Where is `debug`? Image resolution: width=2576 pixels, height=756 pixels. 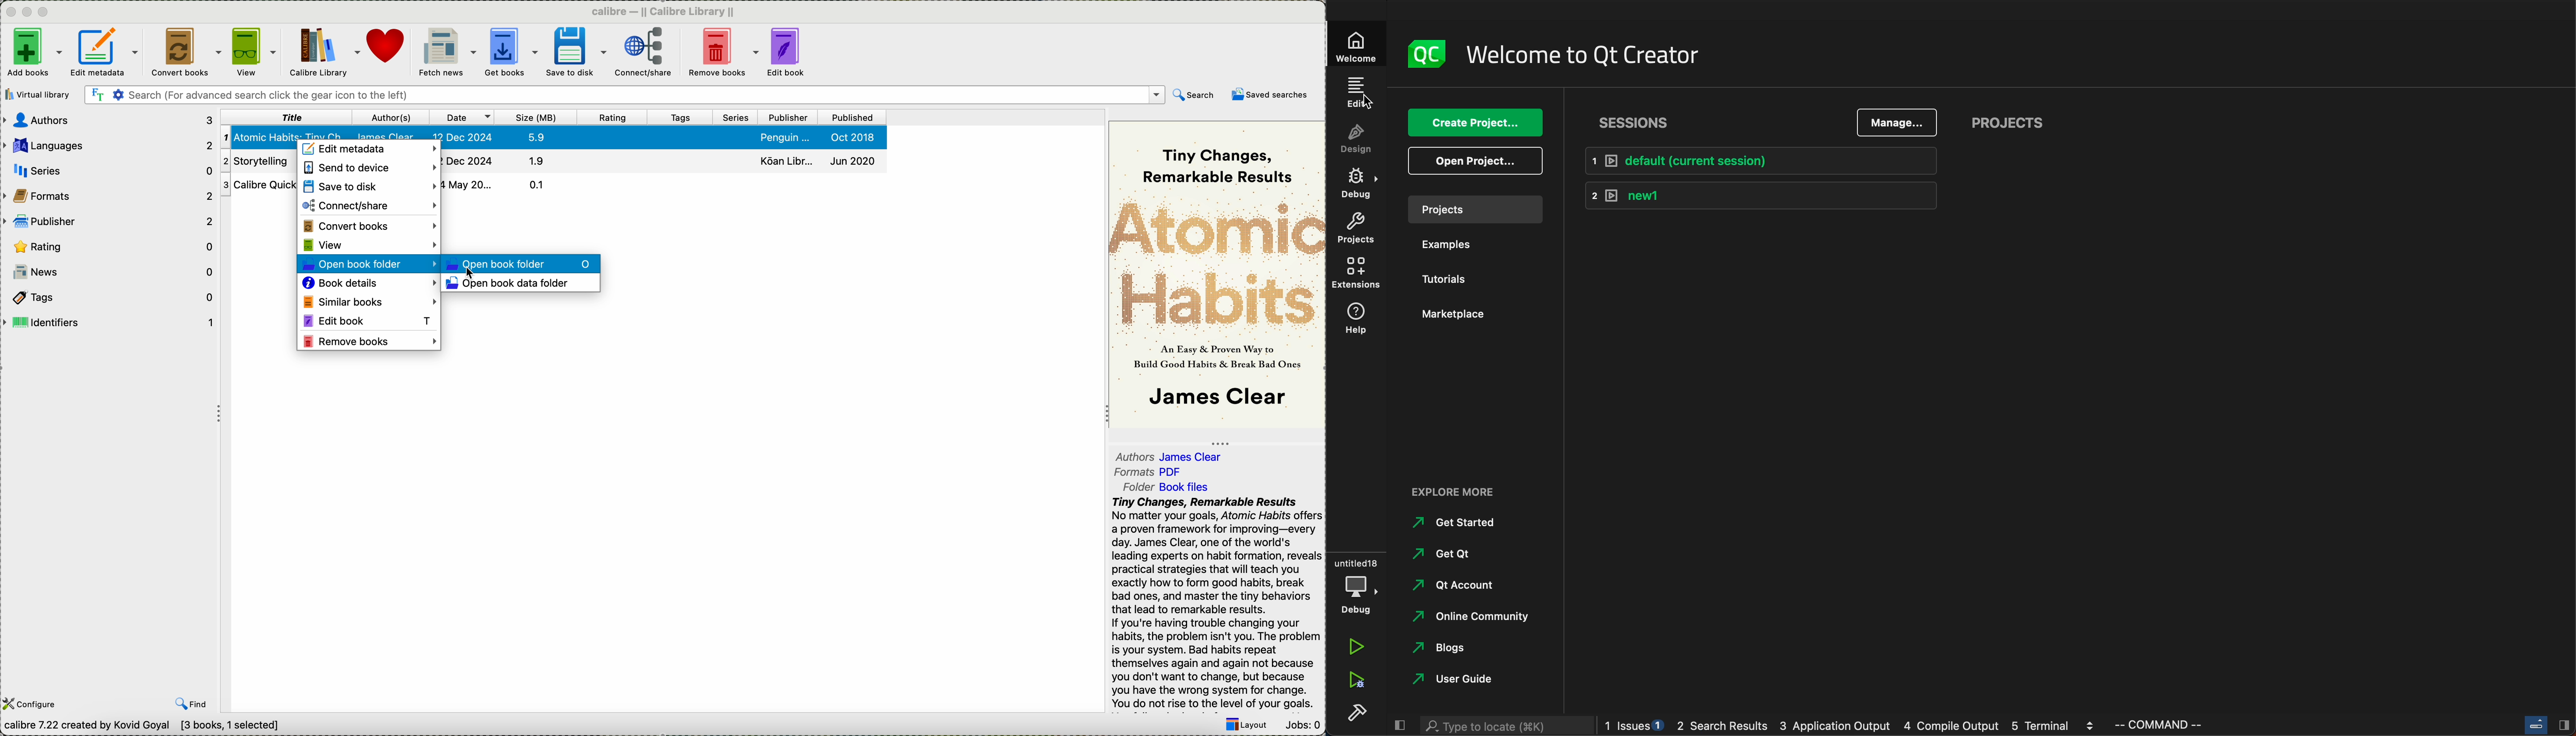
debug is located at coordinates (1362, 185).